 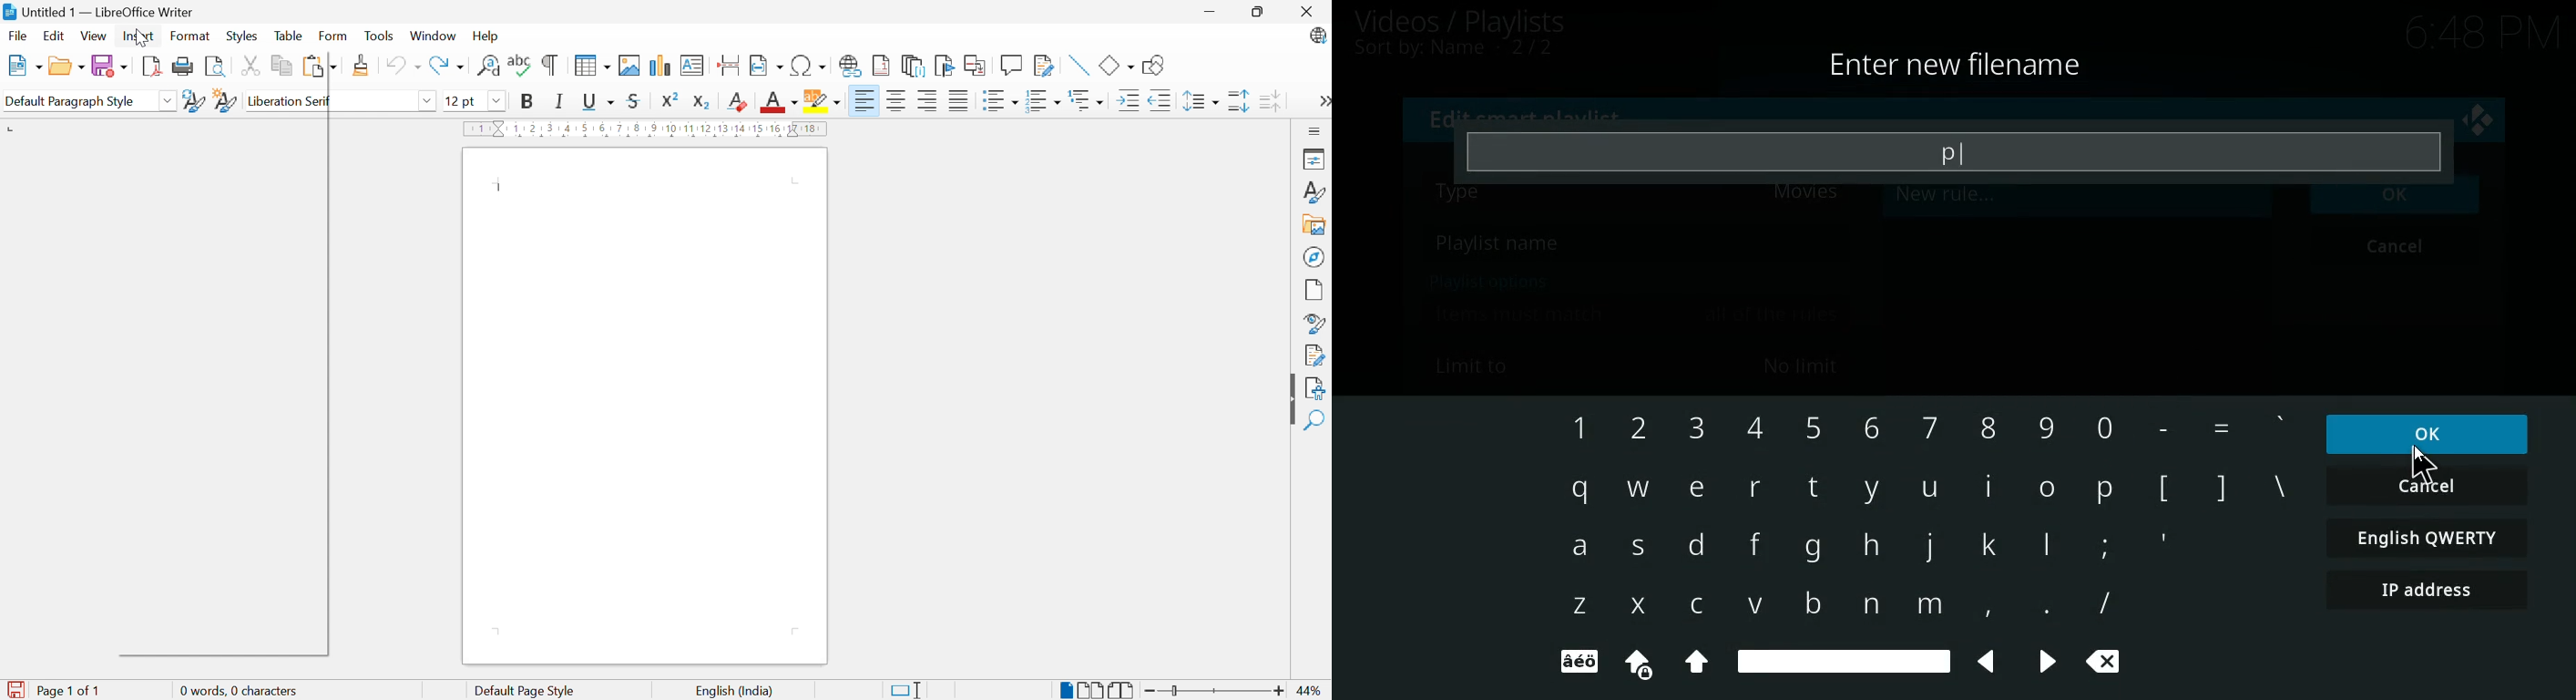 What do you see at coordinates (434, 37) in the screenshot?
I see `Windows` at bounding box center [434, 37].